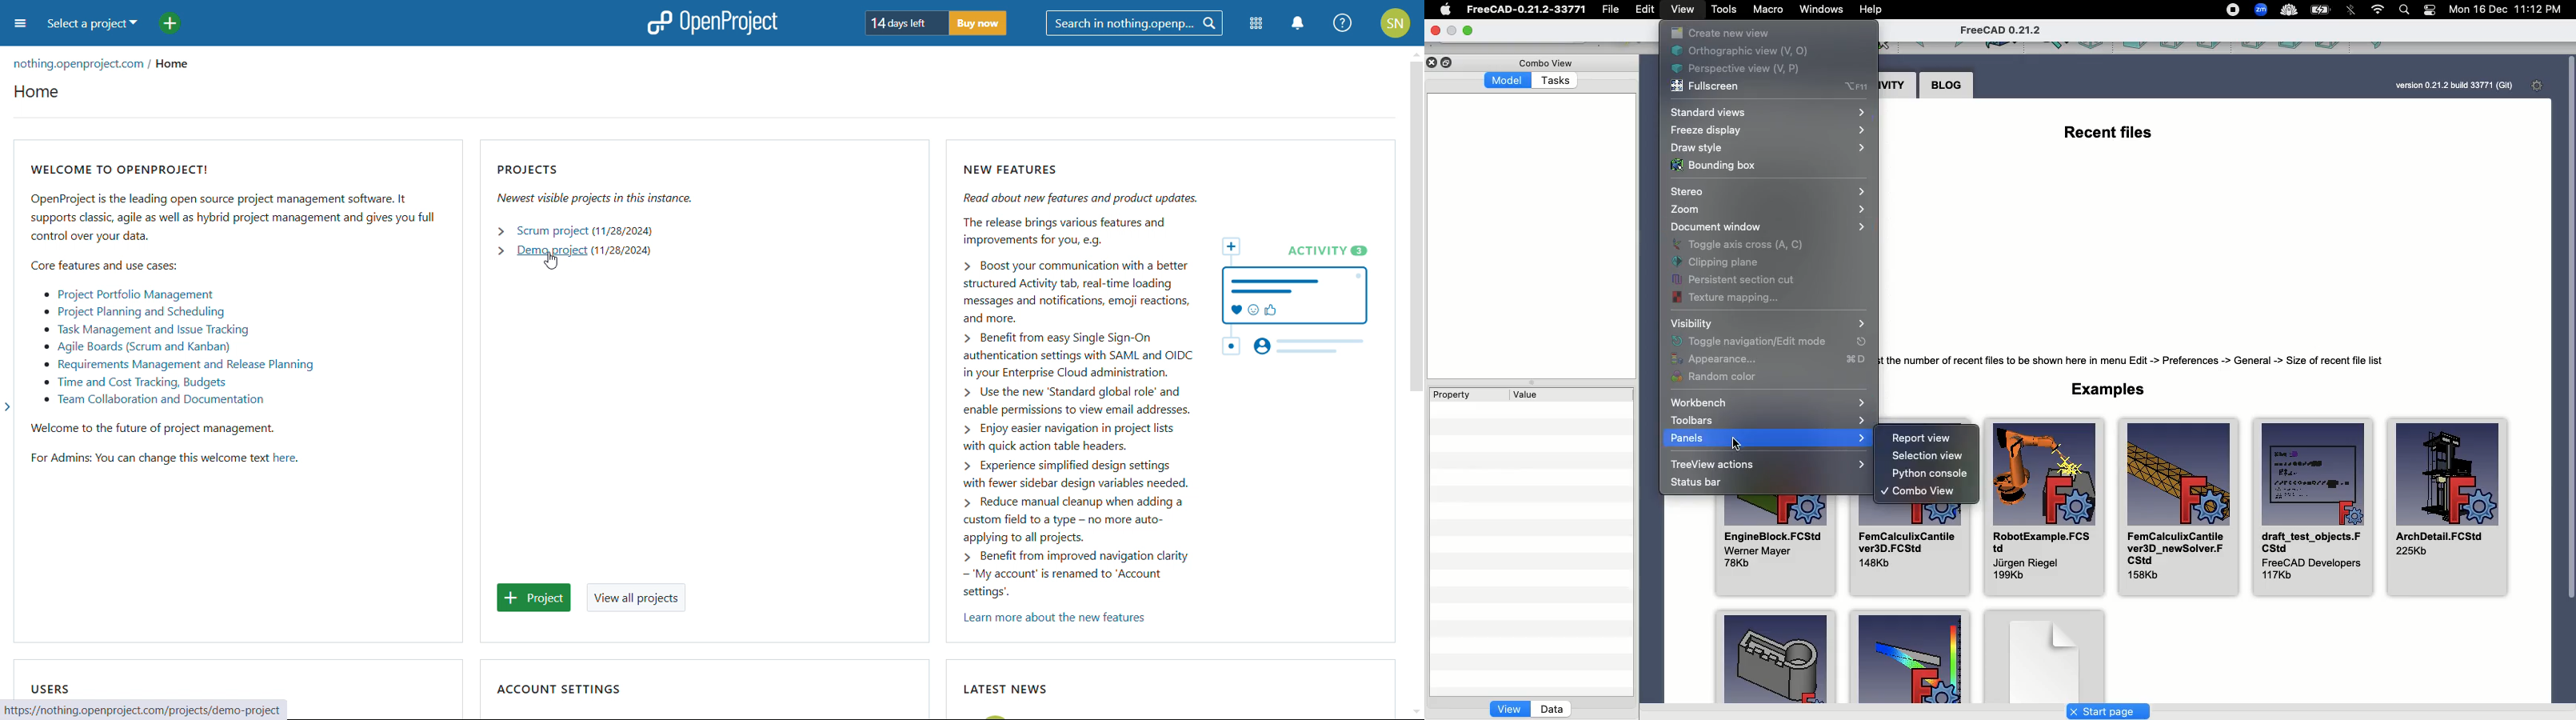 This screenshot has height=728, width=2576. I want to click on Examples, so click(1774, 656).